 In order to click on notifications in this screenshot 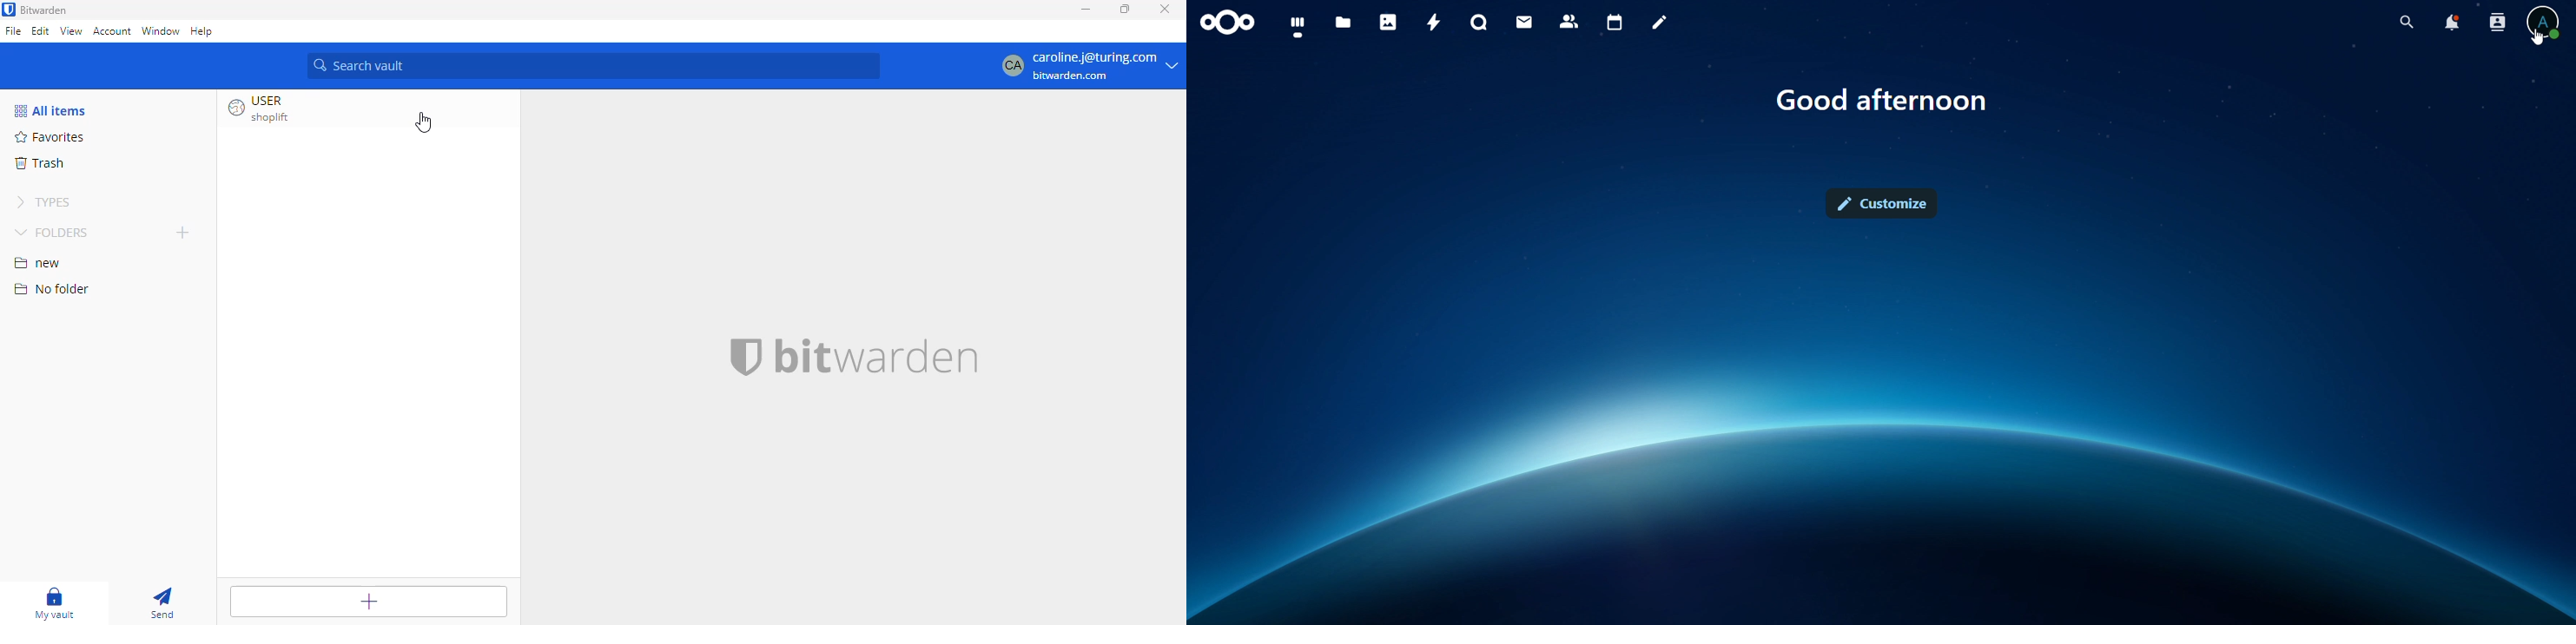, I will do `click(2454, 24)`.